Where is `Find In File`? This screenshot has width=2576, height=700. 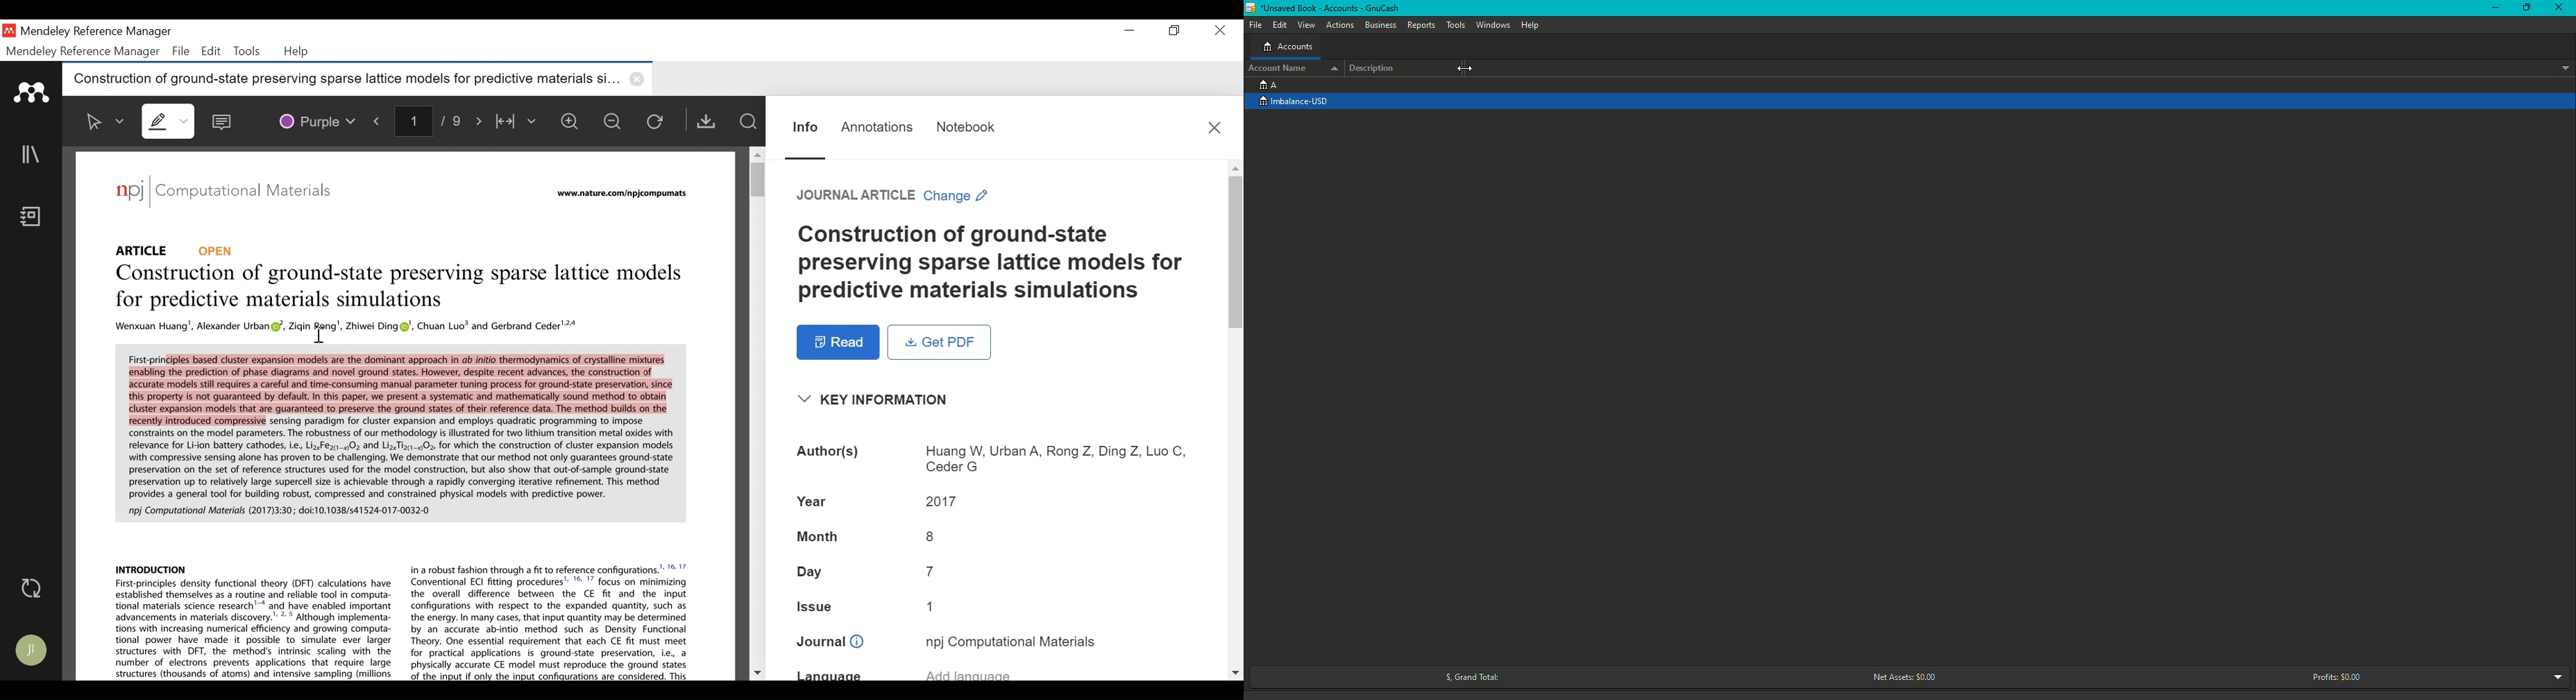 Find In File is located at coordinates (748, 121).